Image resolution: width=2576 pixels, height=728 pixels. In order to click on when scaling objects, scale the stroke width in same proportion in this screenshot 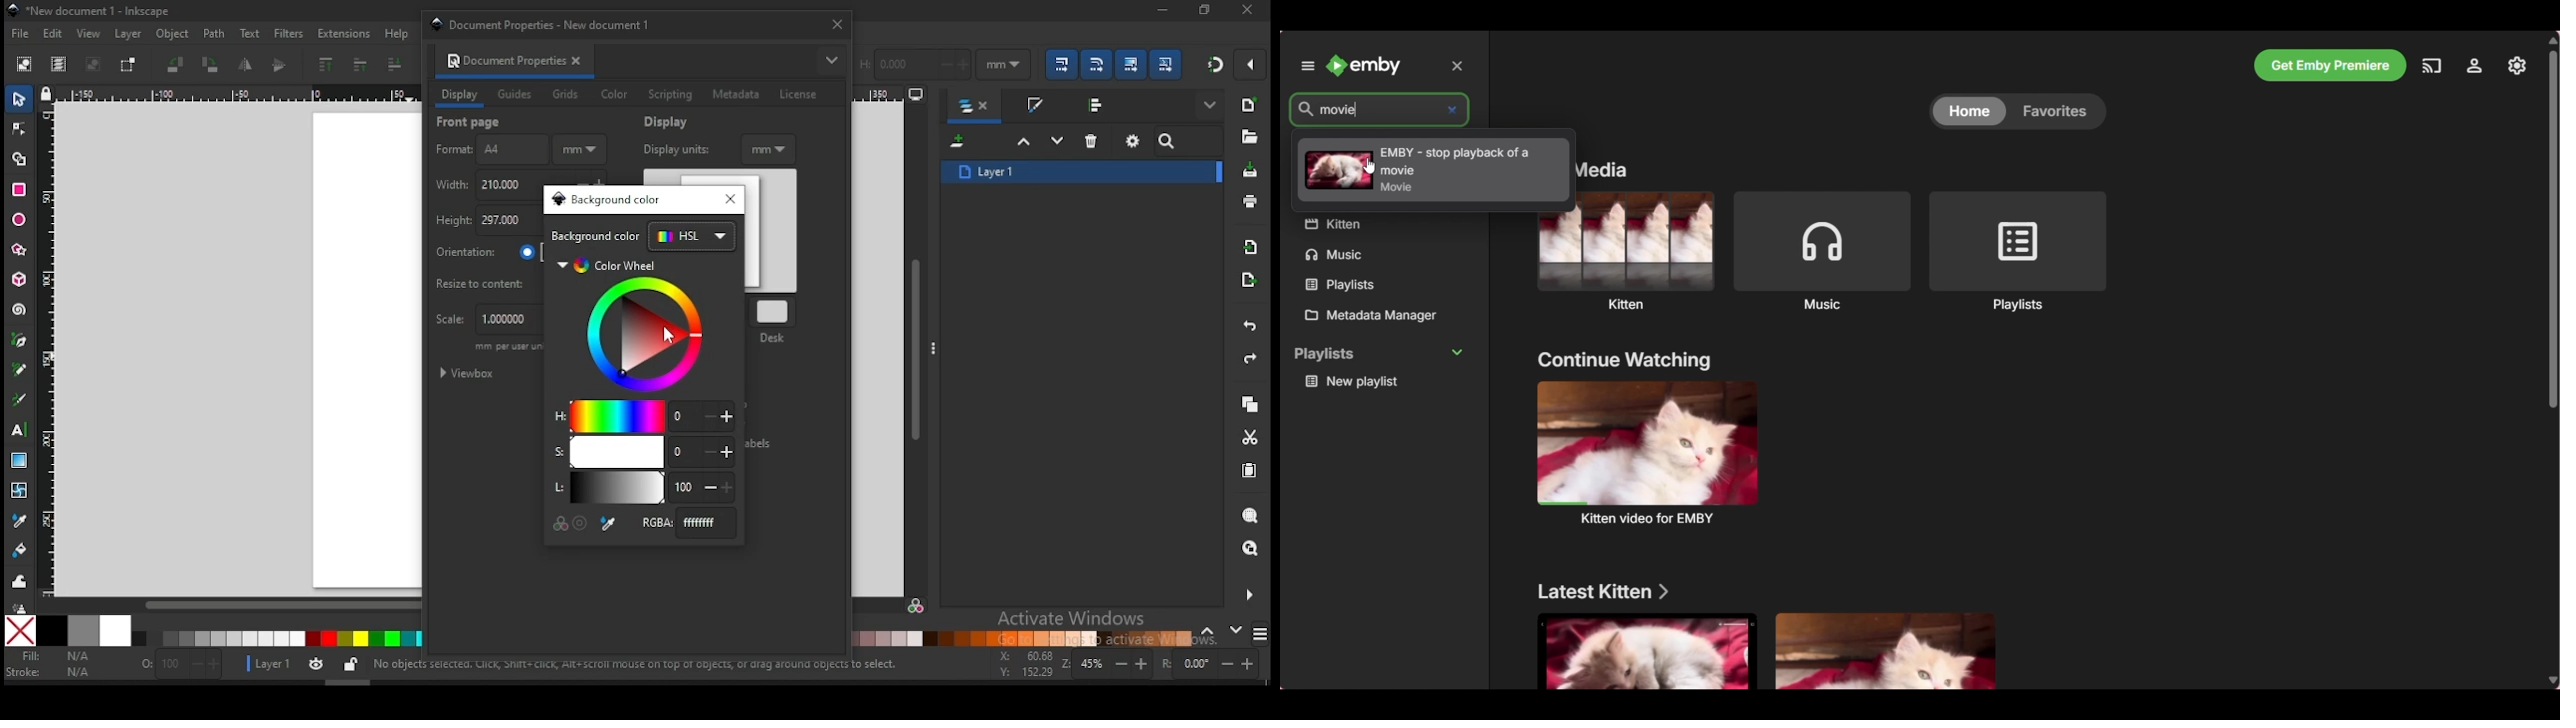, I will do `click(1058, 64)`.